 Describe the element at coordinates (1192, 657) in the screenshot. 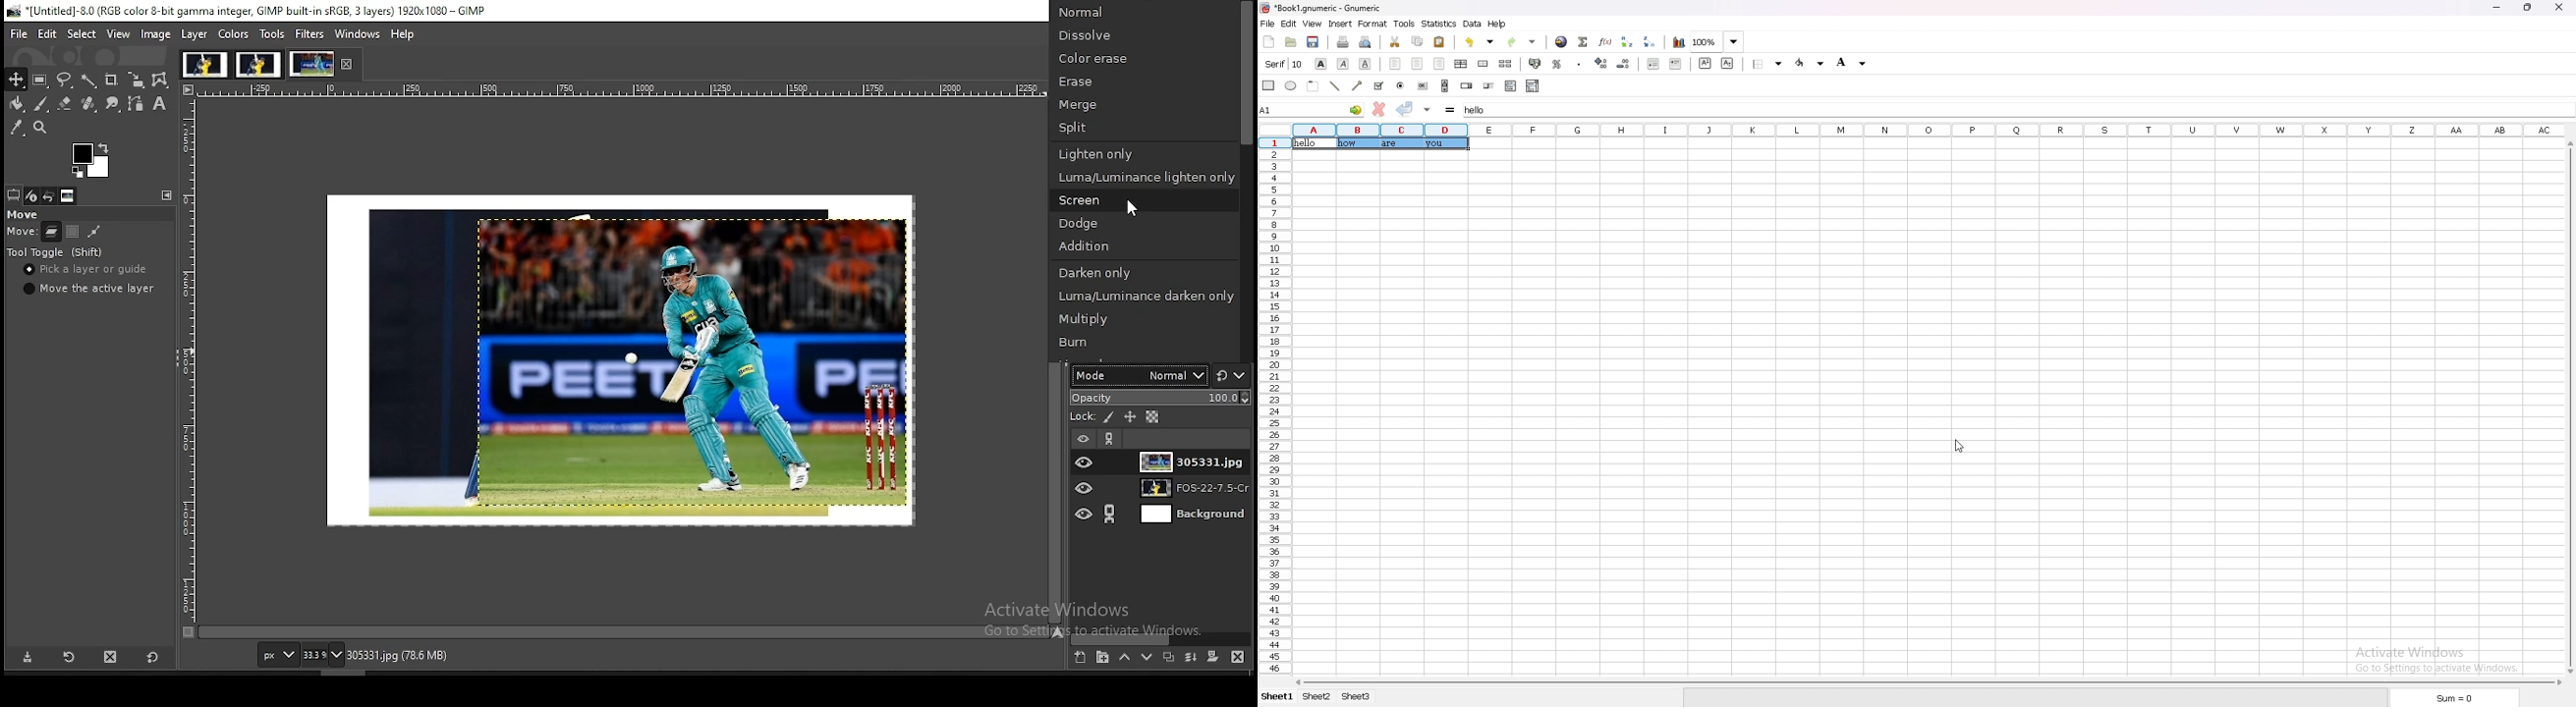

I see `merge layer` at that location.